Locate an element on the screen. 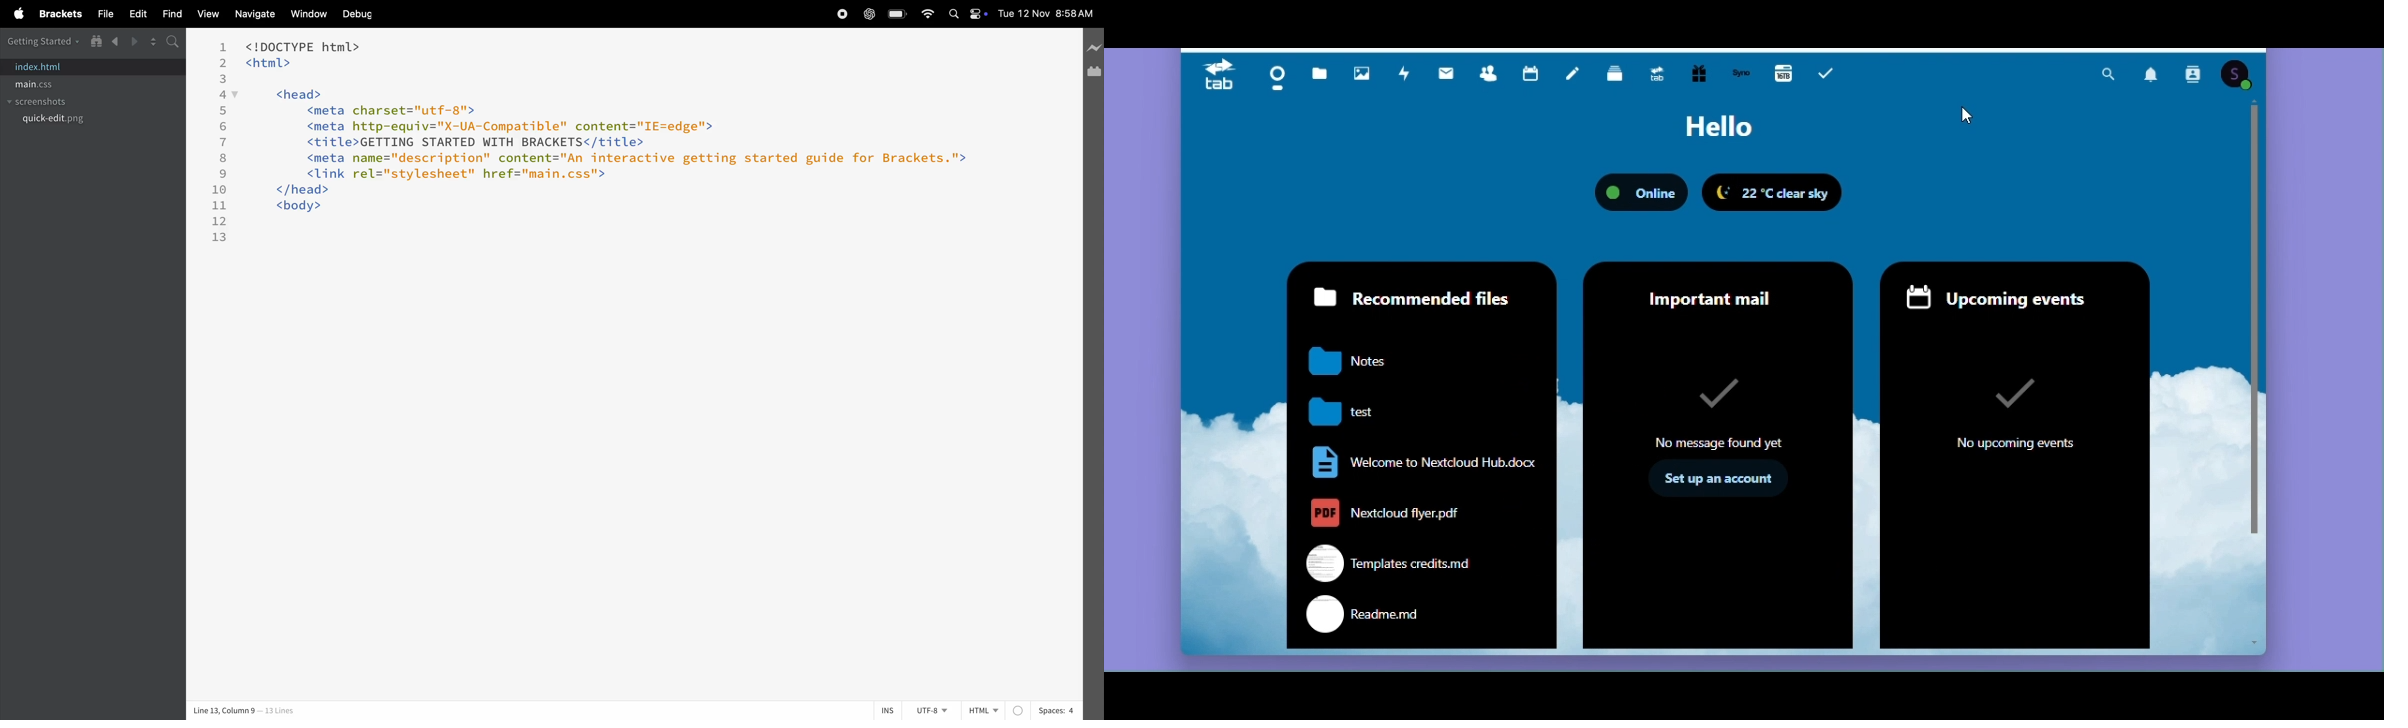  getting started is located at coordinates (43, 40).